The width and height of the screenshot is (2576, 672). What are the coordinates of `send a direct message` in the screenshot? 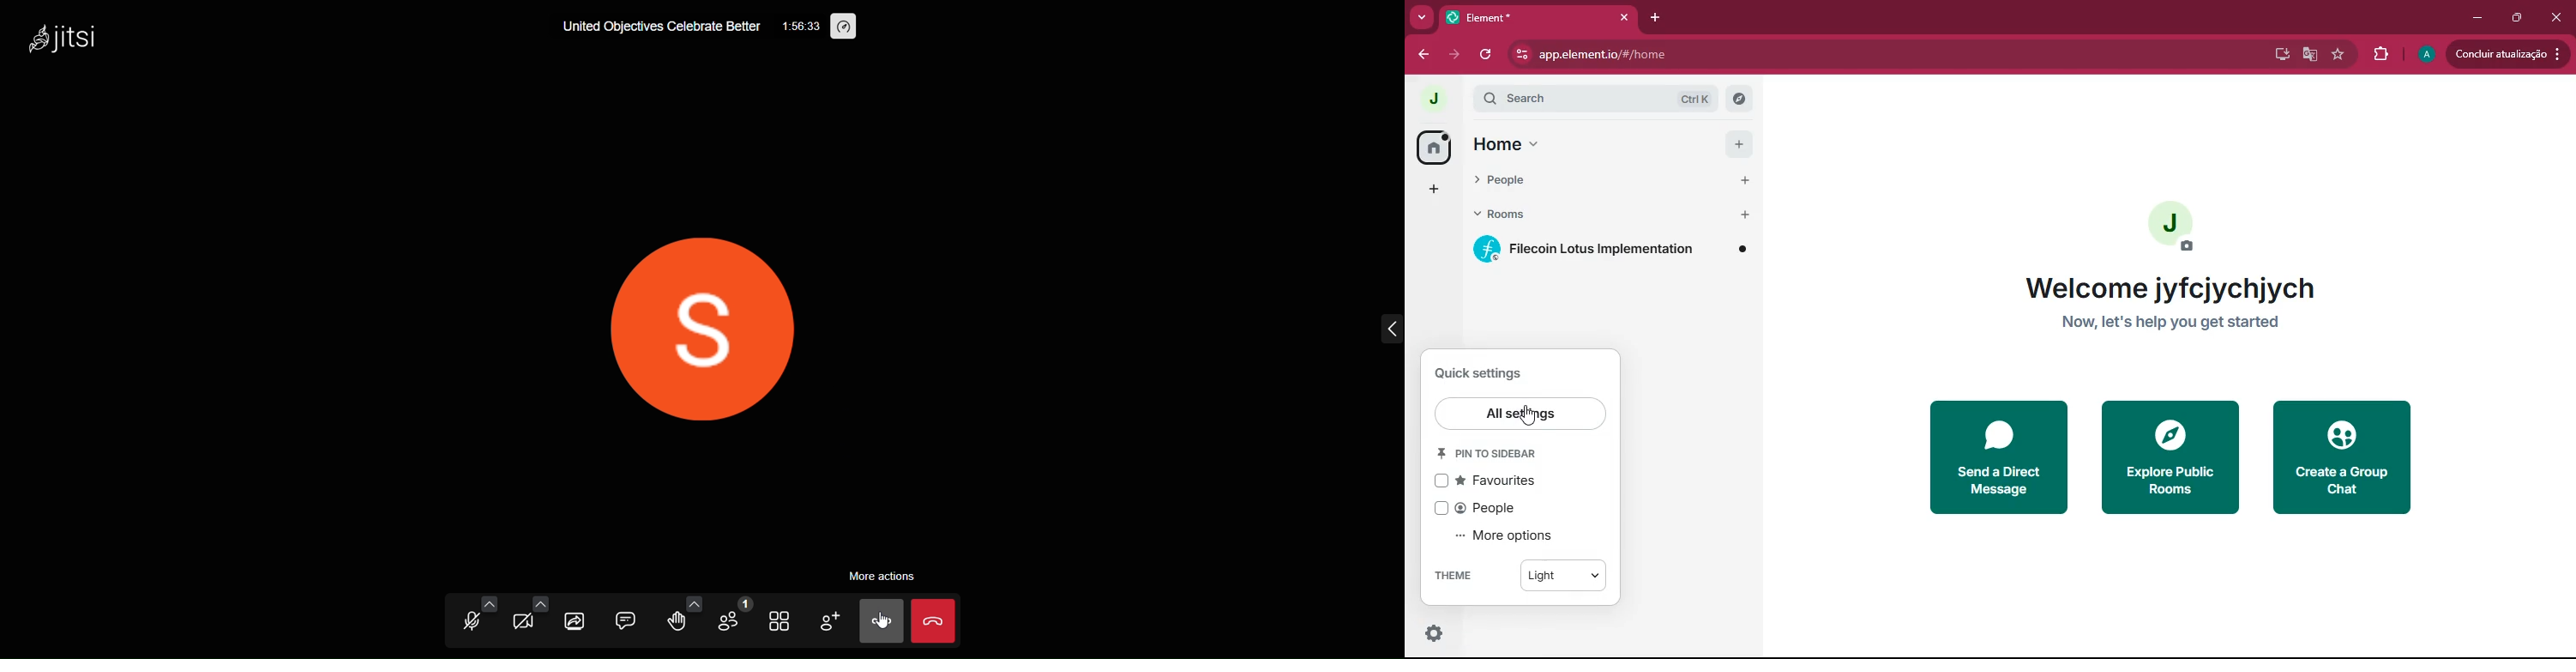 It's located at (1998, 458).